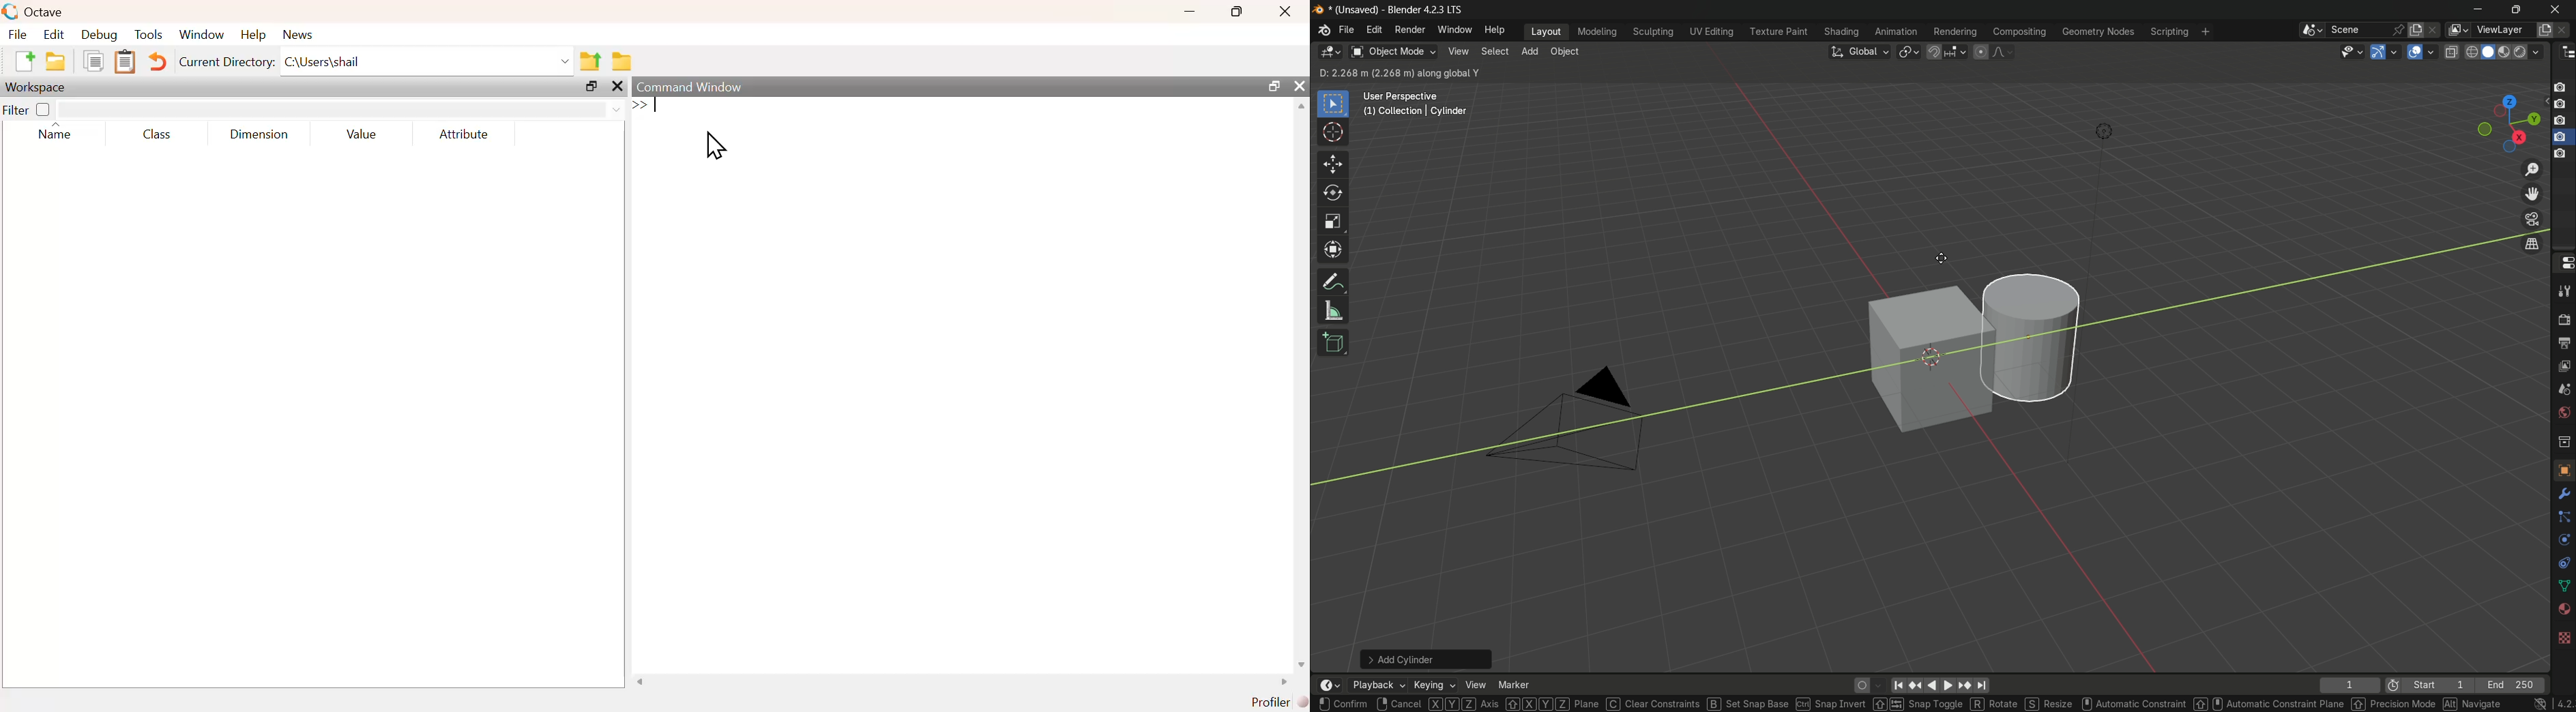 This screenshot has height=728, width=2576. Describe the element at coordinates (357, 136) in the screenshot. I see `value` at that location.